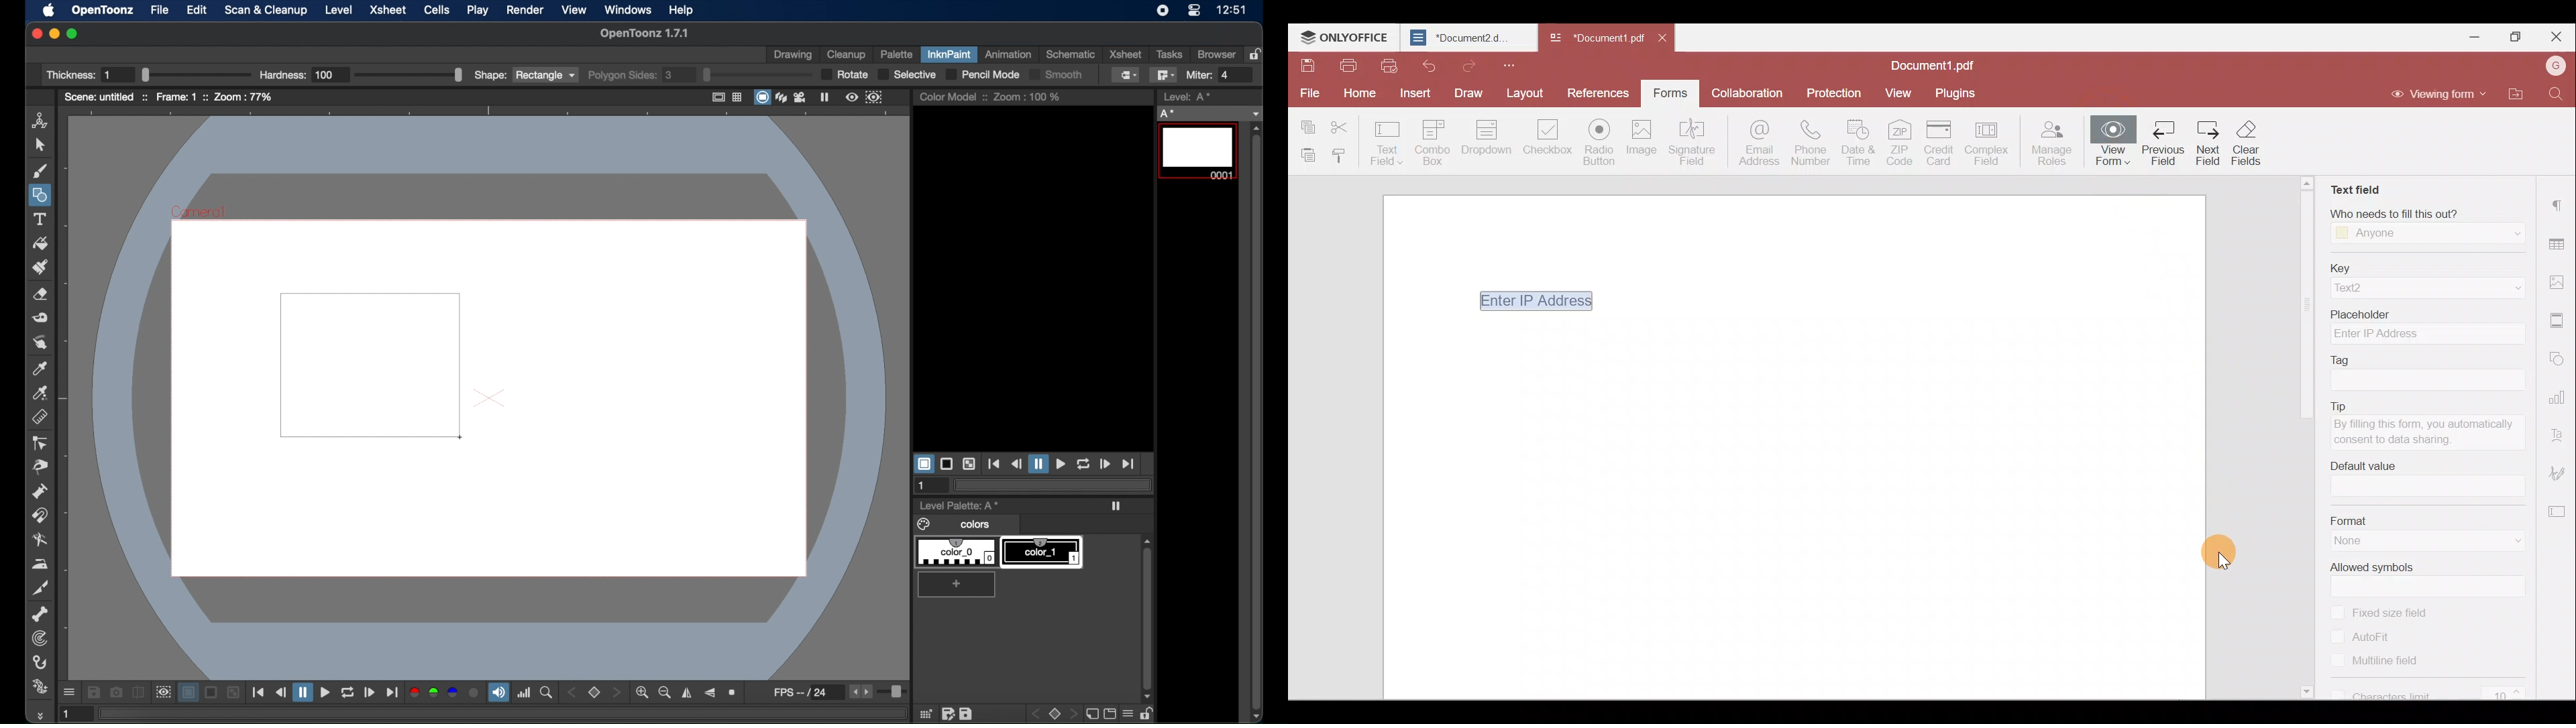  I want to click on Dropdown, so click(2502, 232).